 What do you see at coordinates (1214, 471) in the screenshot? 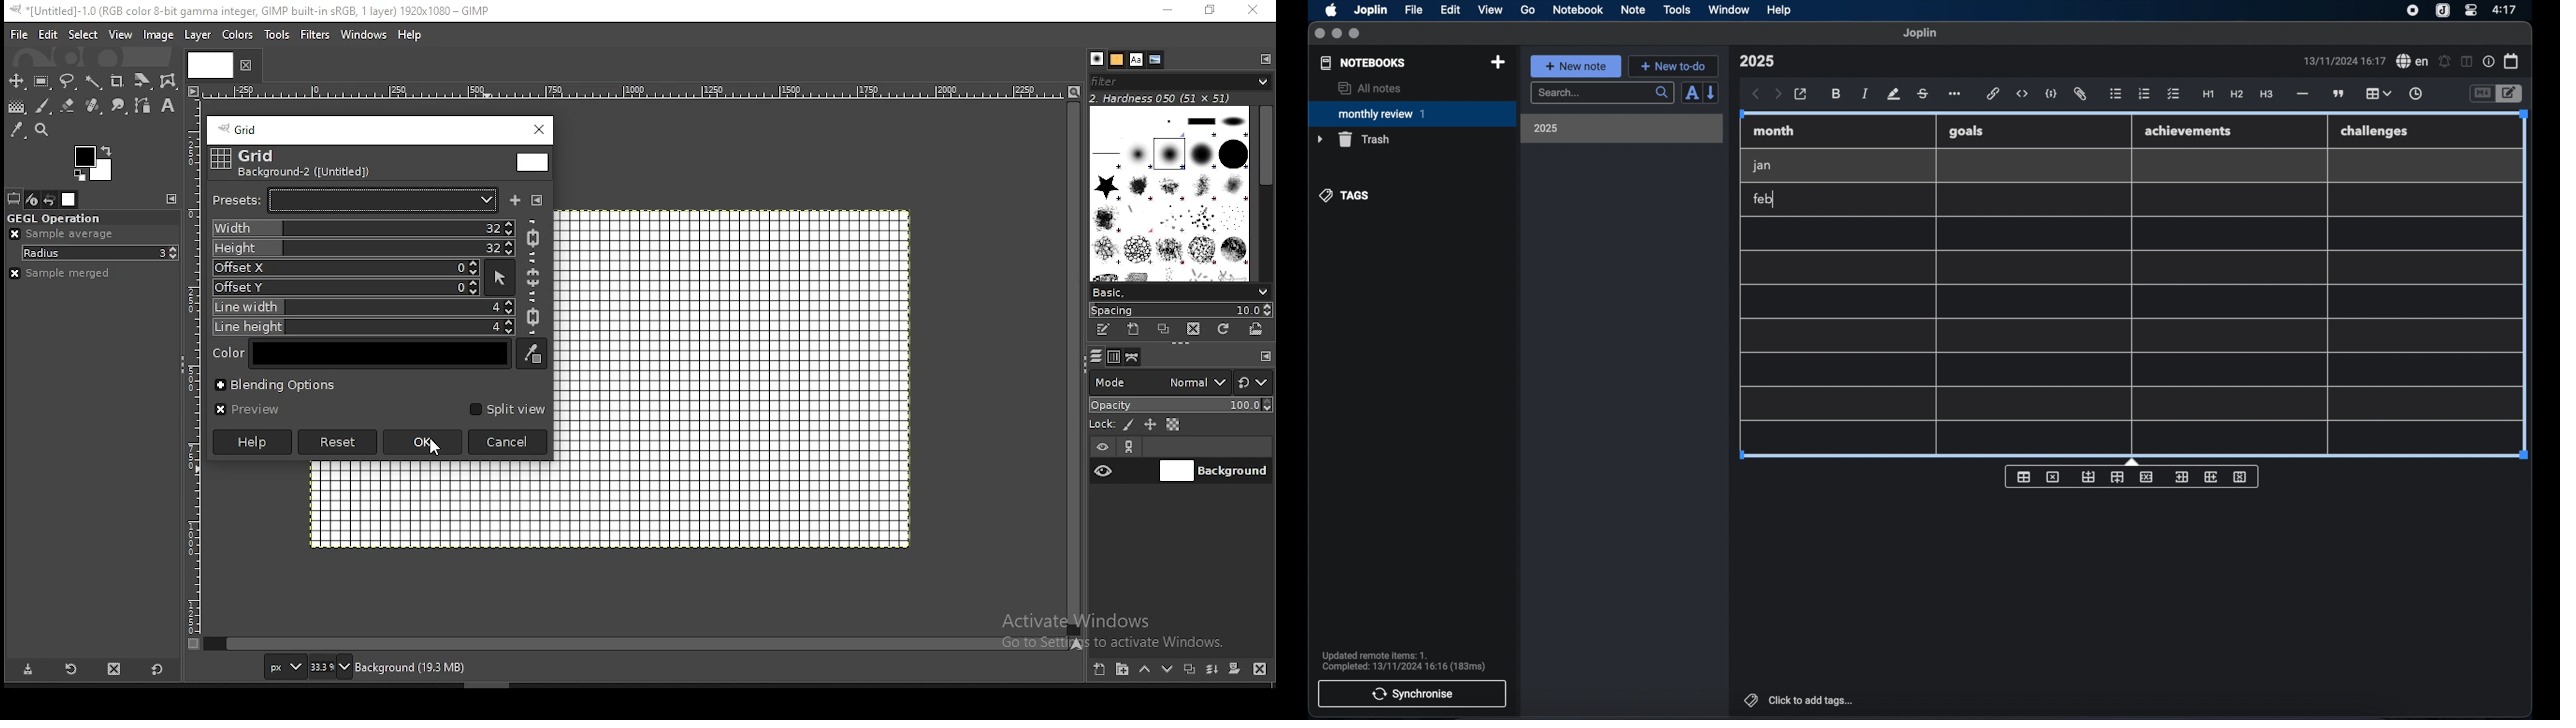
I see `layer` at bounding box center [1214, 471].